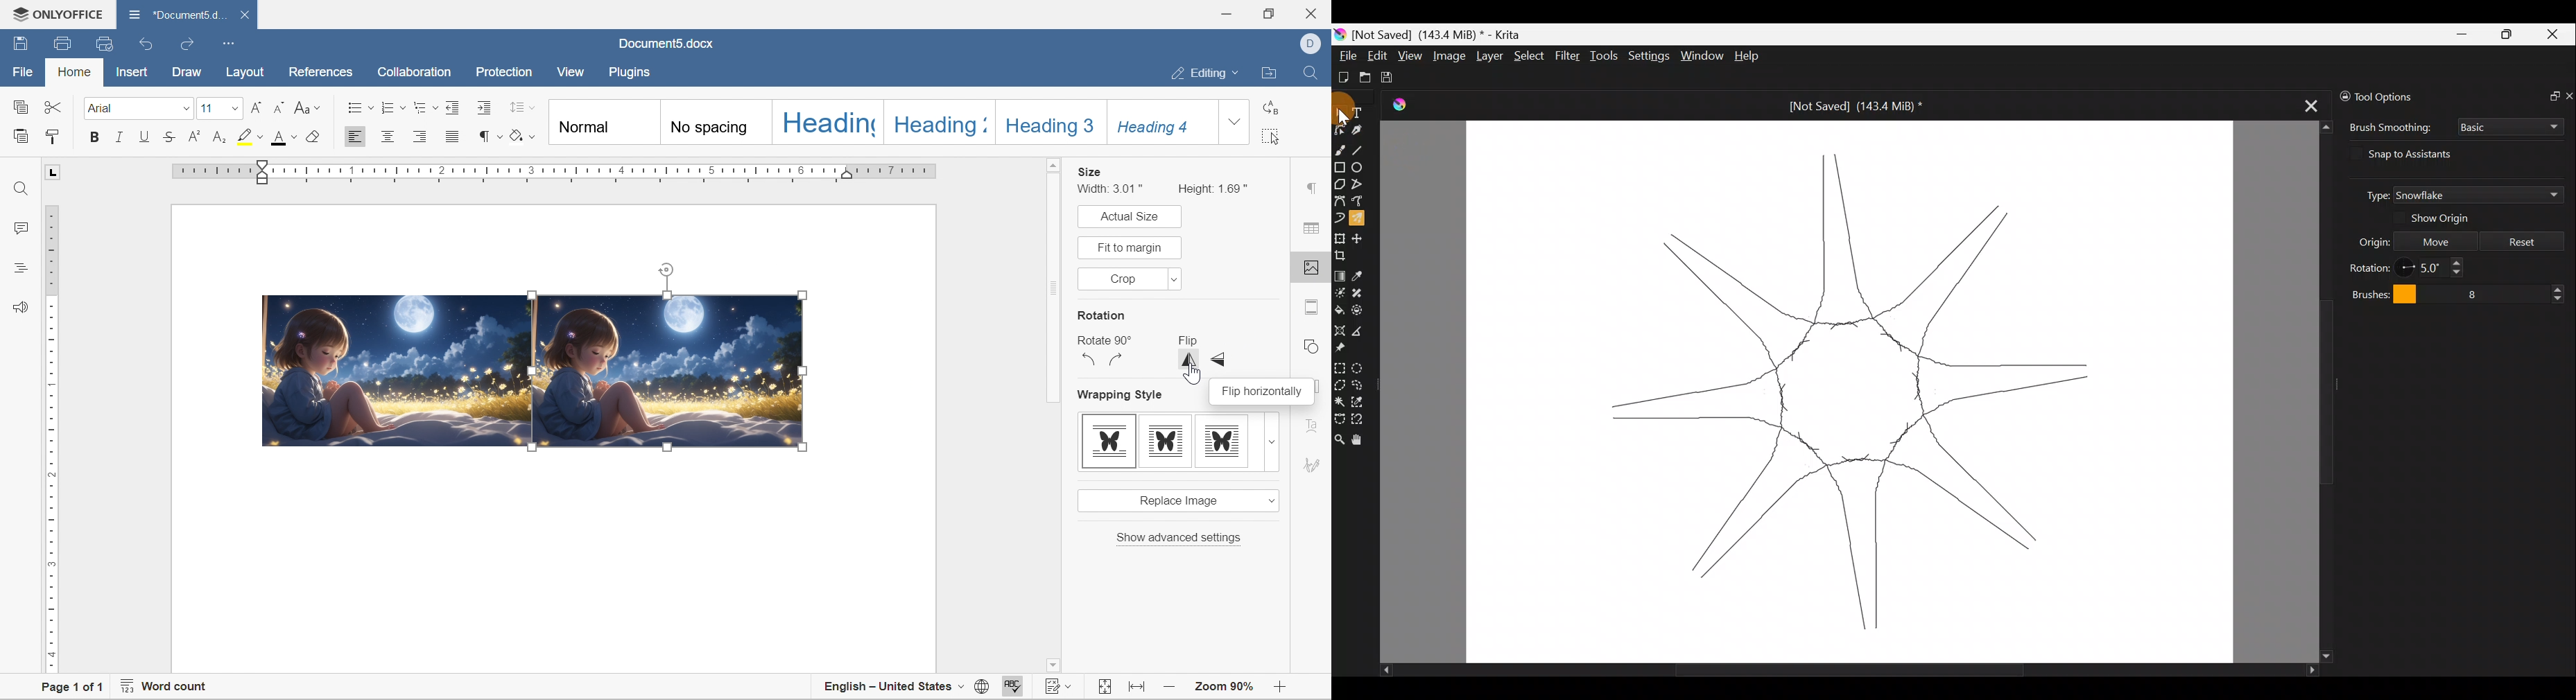 This screenshot has height=700, width=2576. Describe the element at coordinates (1271, 136) in the screenshot. I see `select all` at that location.